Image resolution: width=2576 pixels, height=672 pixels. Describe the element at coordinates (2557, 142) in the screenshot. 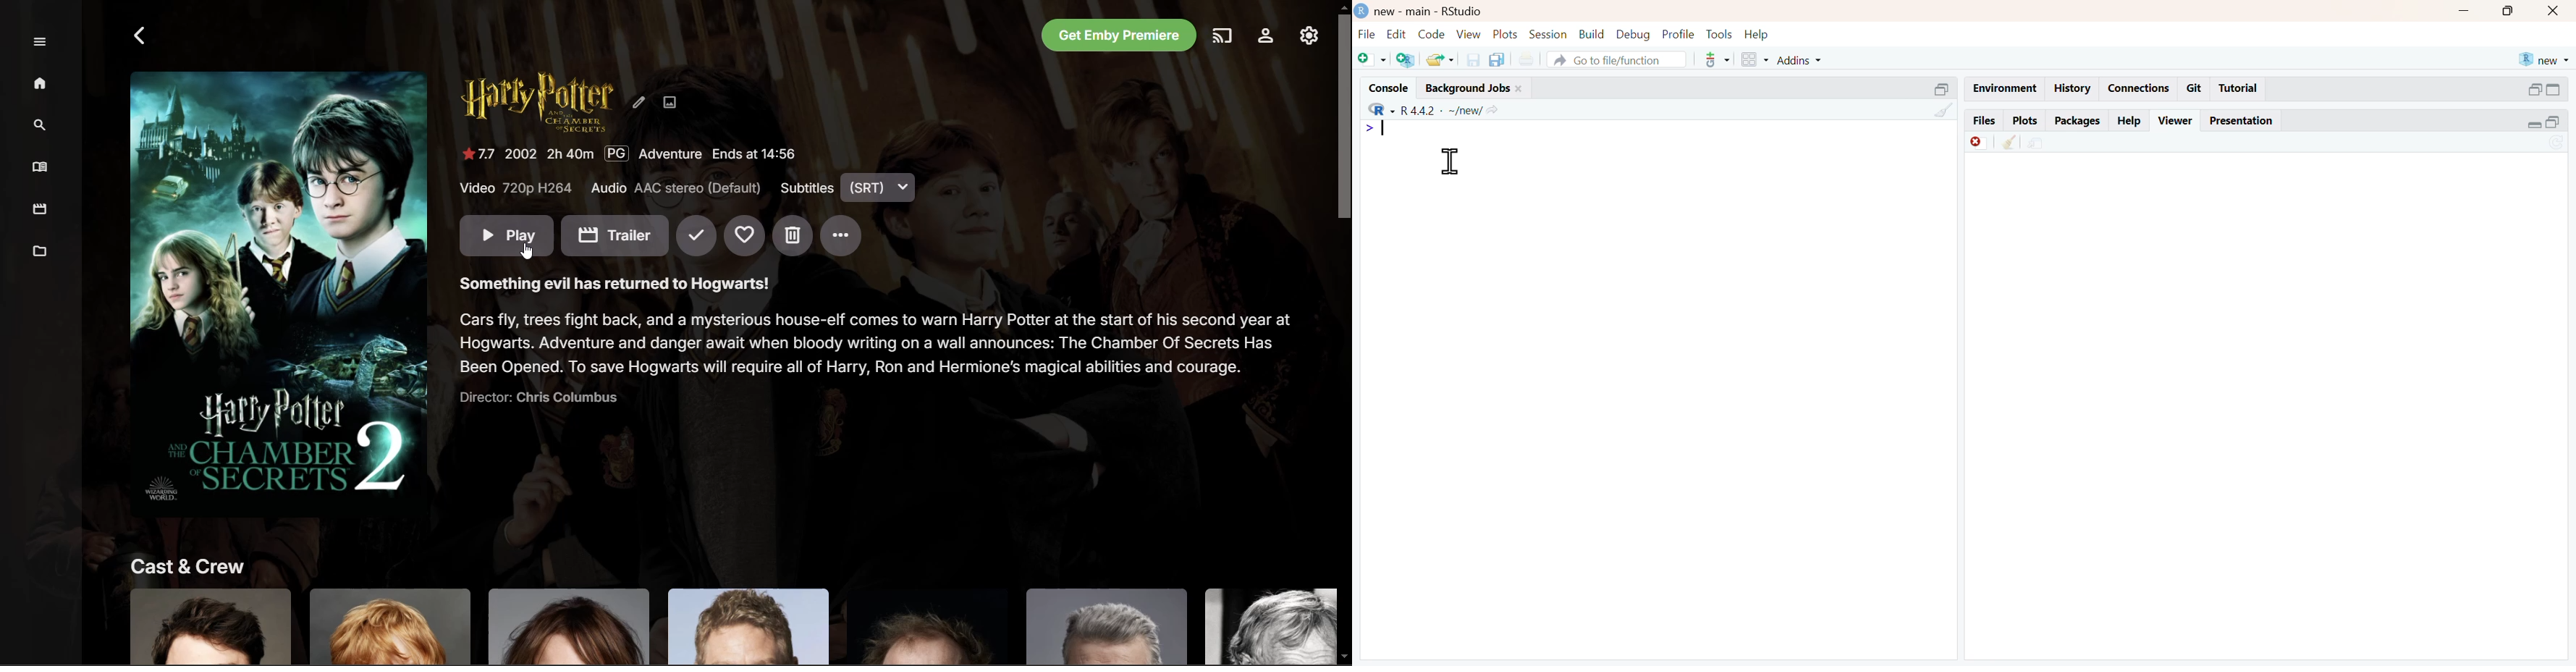

I see `sync` at that location.